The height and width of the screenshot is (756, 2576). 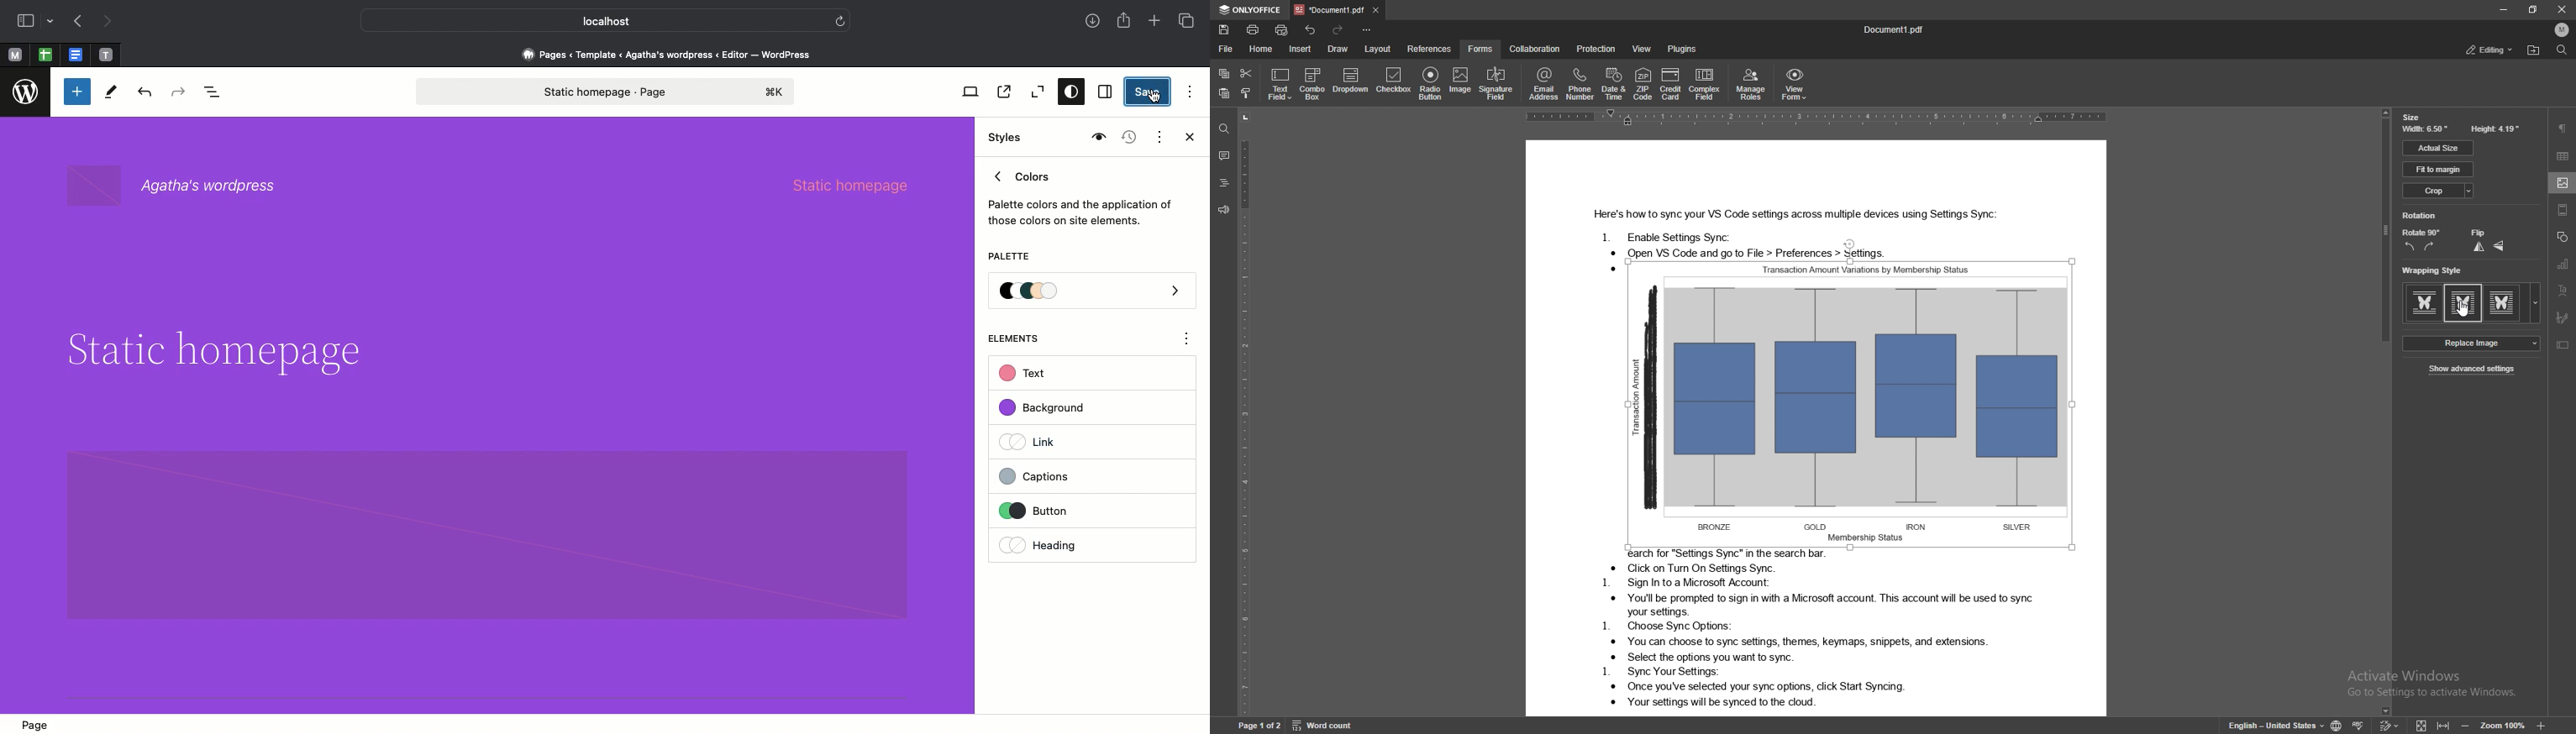 I want to click on paste, so click(x=1223, y=93).